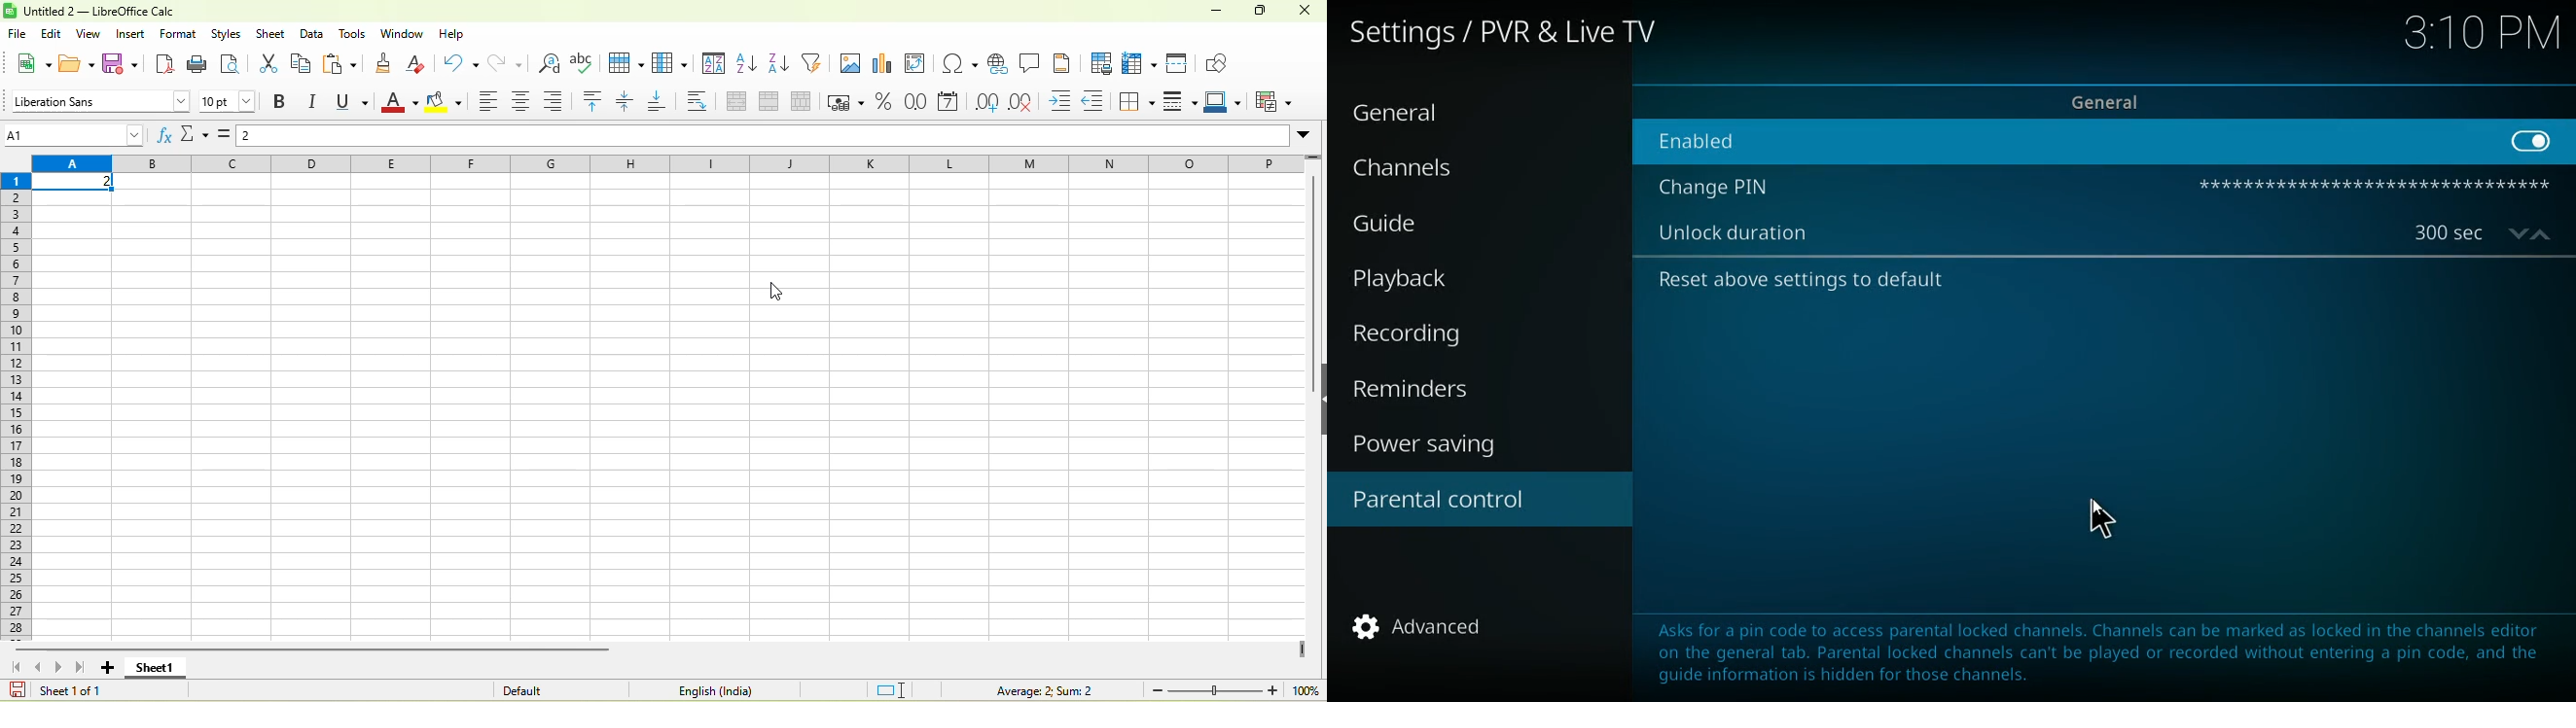  What do you see at coordinates (97, 100) in the screenshot?
I see `font style` at bounding box center [97, 100].